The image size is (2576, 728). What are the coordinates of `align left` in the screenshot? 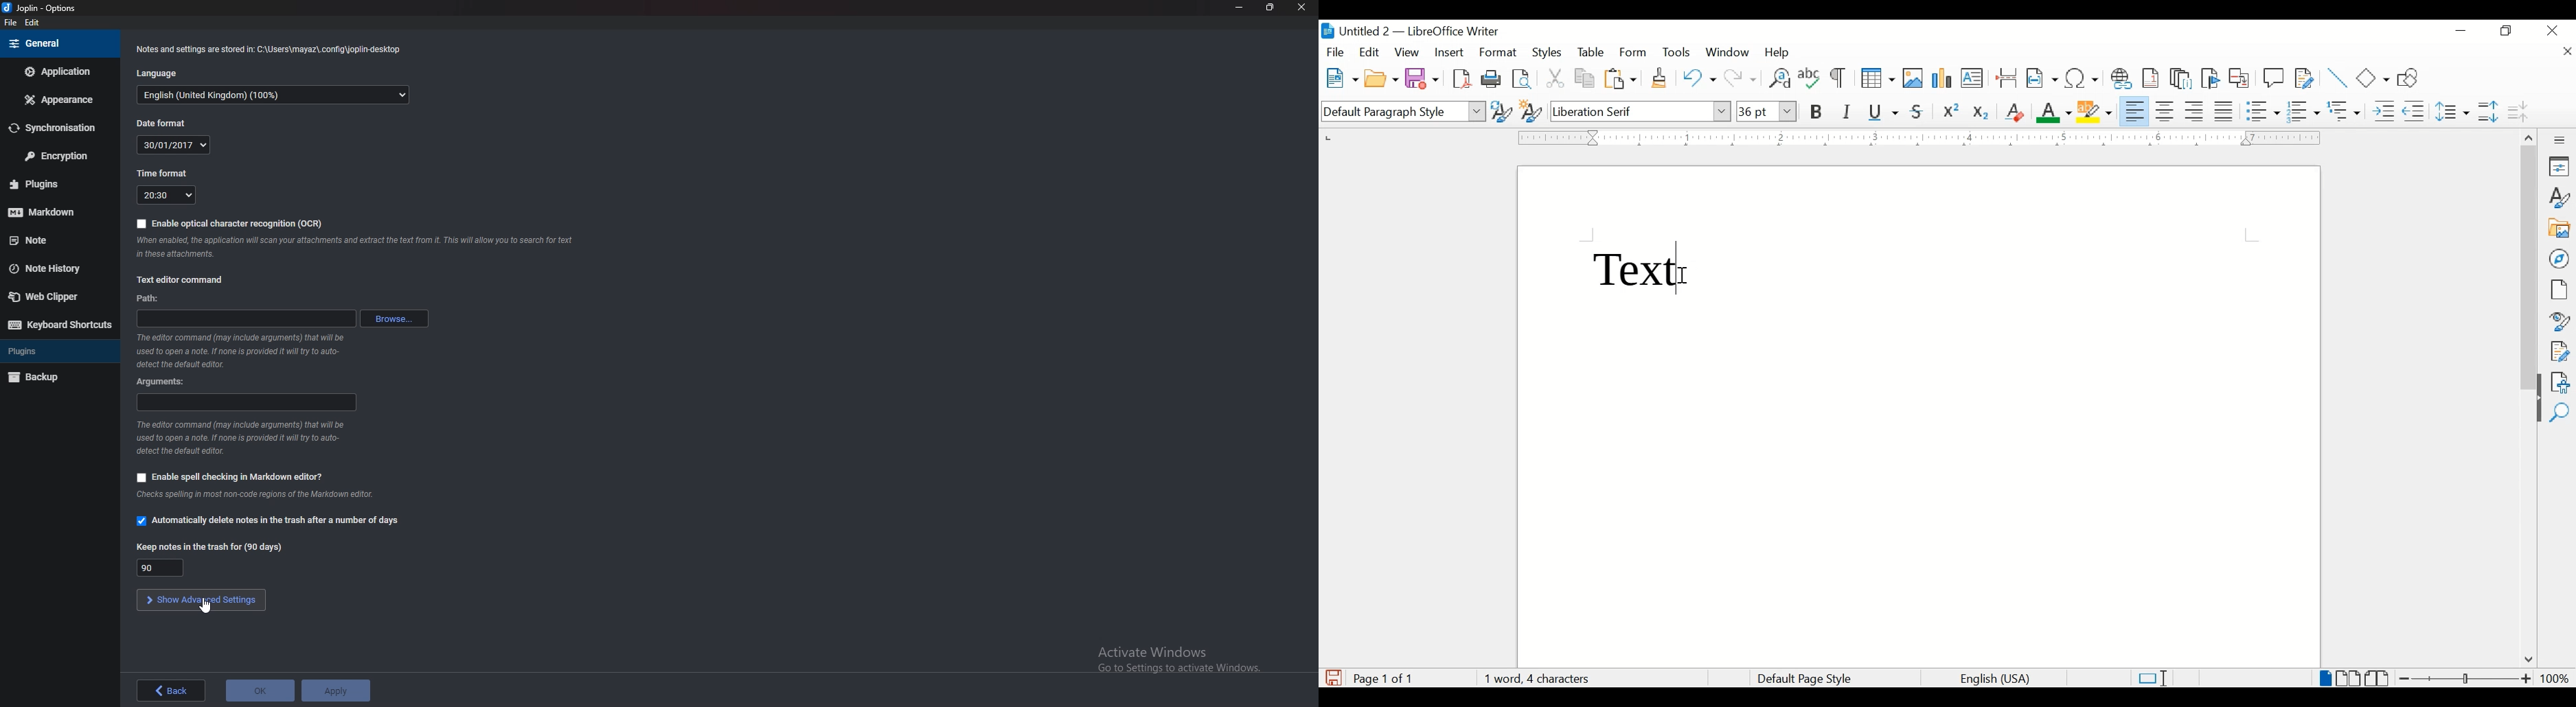 It's located at (2135, 110).